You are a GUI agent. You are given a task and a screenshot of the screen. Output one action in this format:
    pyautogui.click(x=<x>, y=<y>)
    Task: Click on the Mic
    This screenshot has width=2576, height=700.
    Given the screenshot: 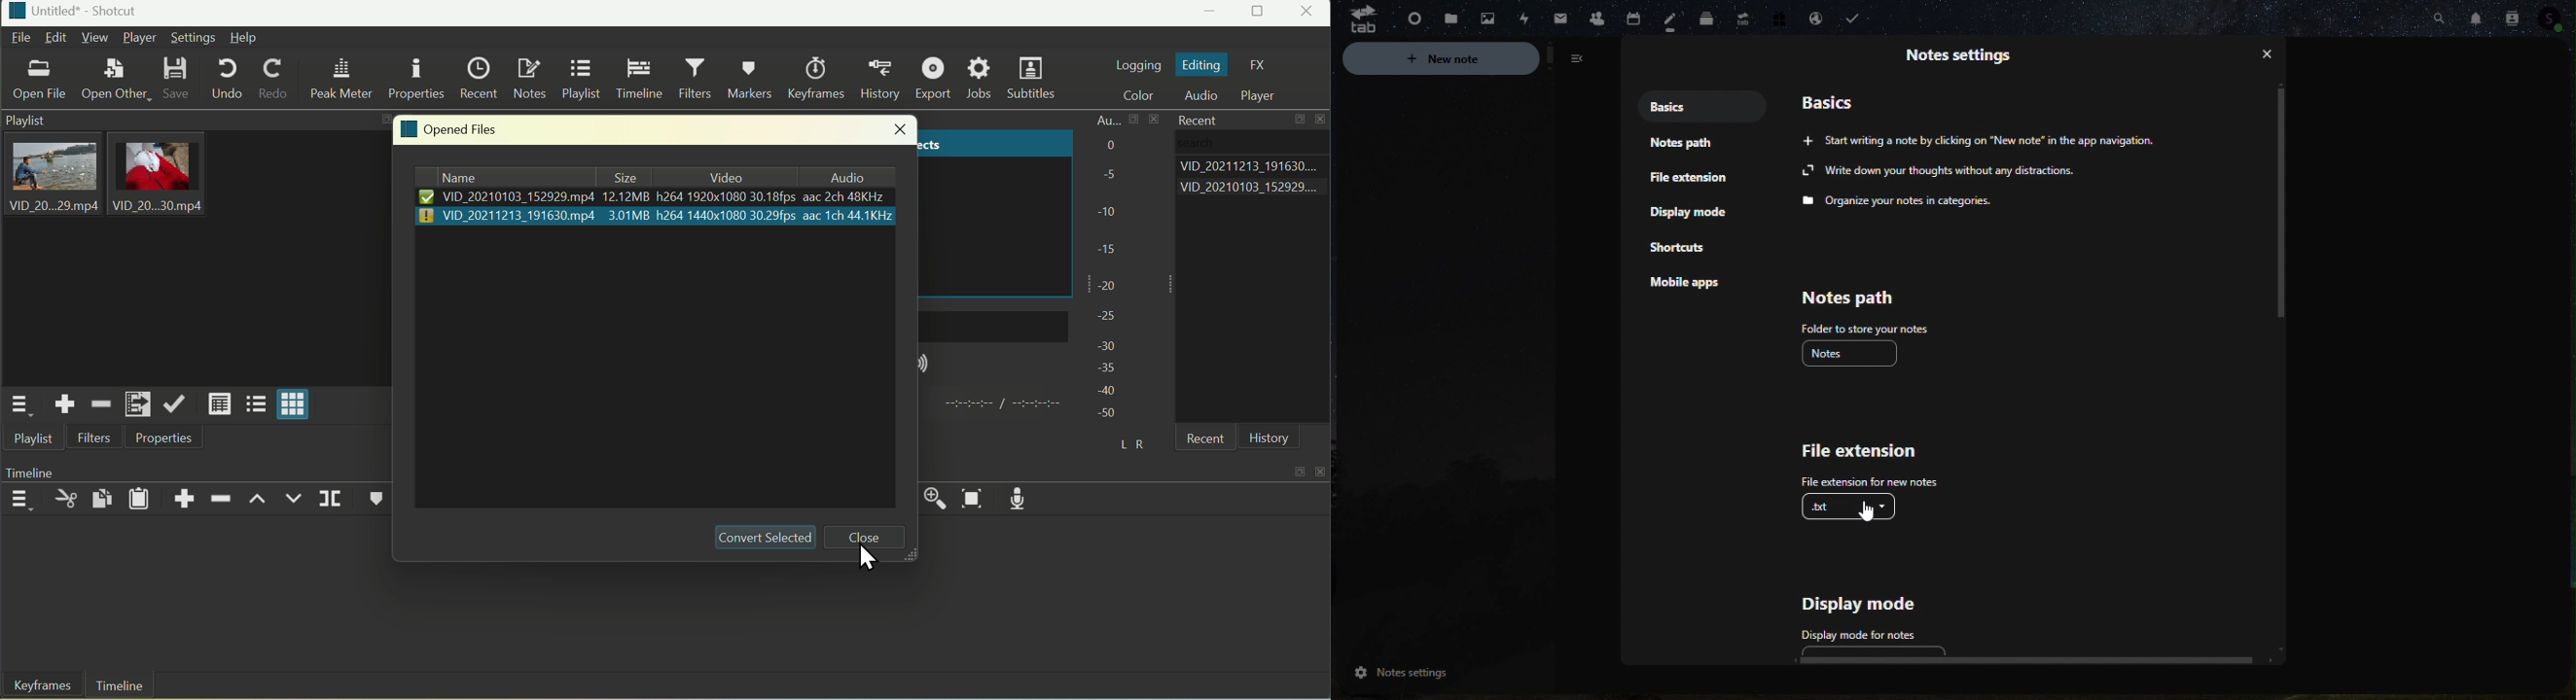 What is the action you would take?
    pyautogui.click(x=1024, y=498)
    